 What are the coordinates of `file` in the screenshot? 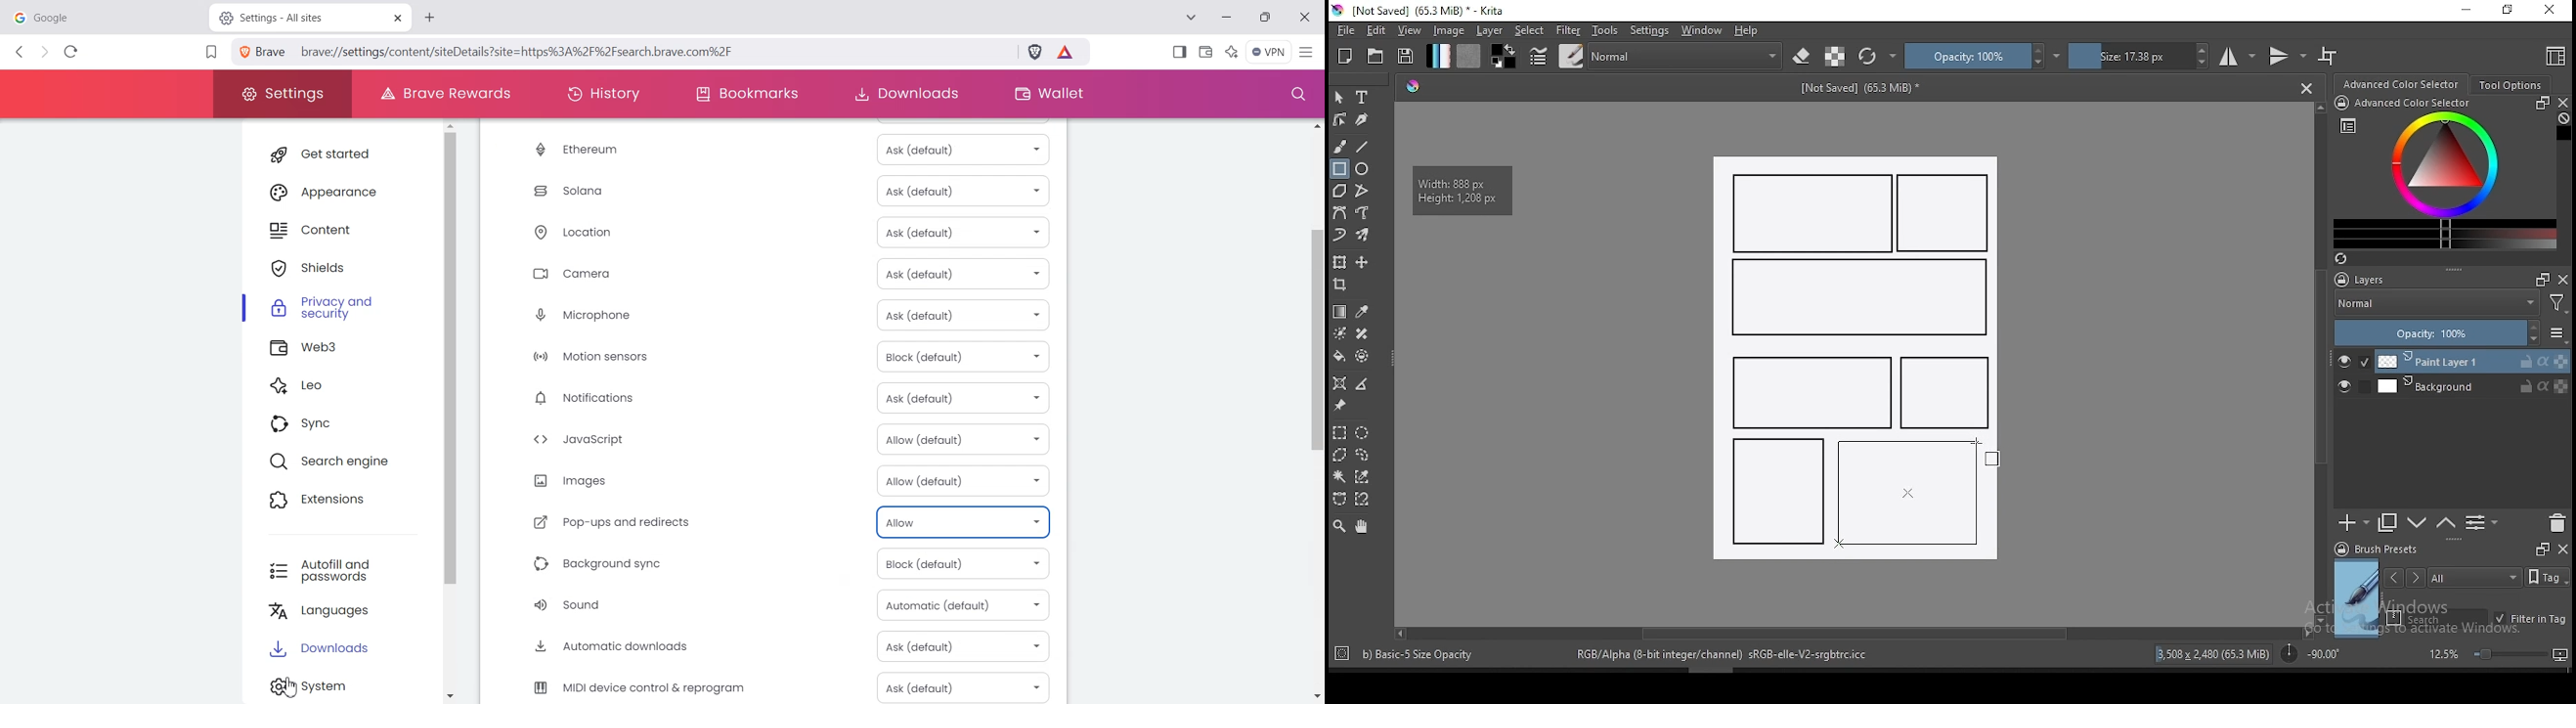 It's located at (1345, 30).